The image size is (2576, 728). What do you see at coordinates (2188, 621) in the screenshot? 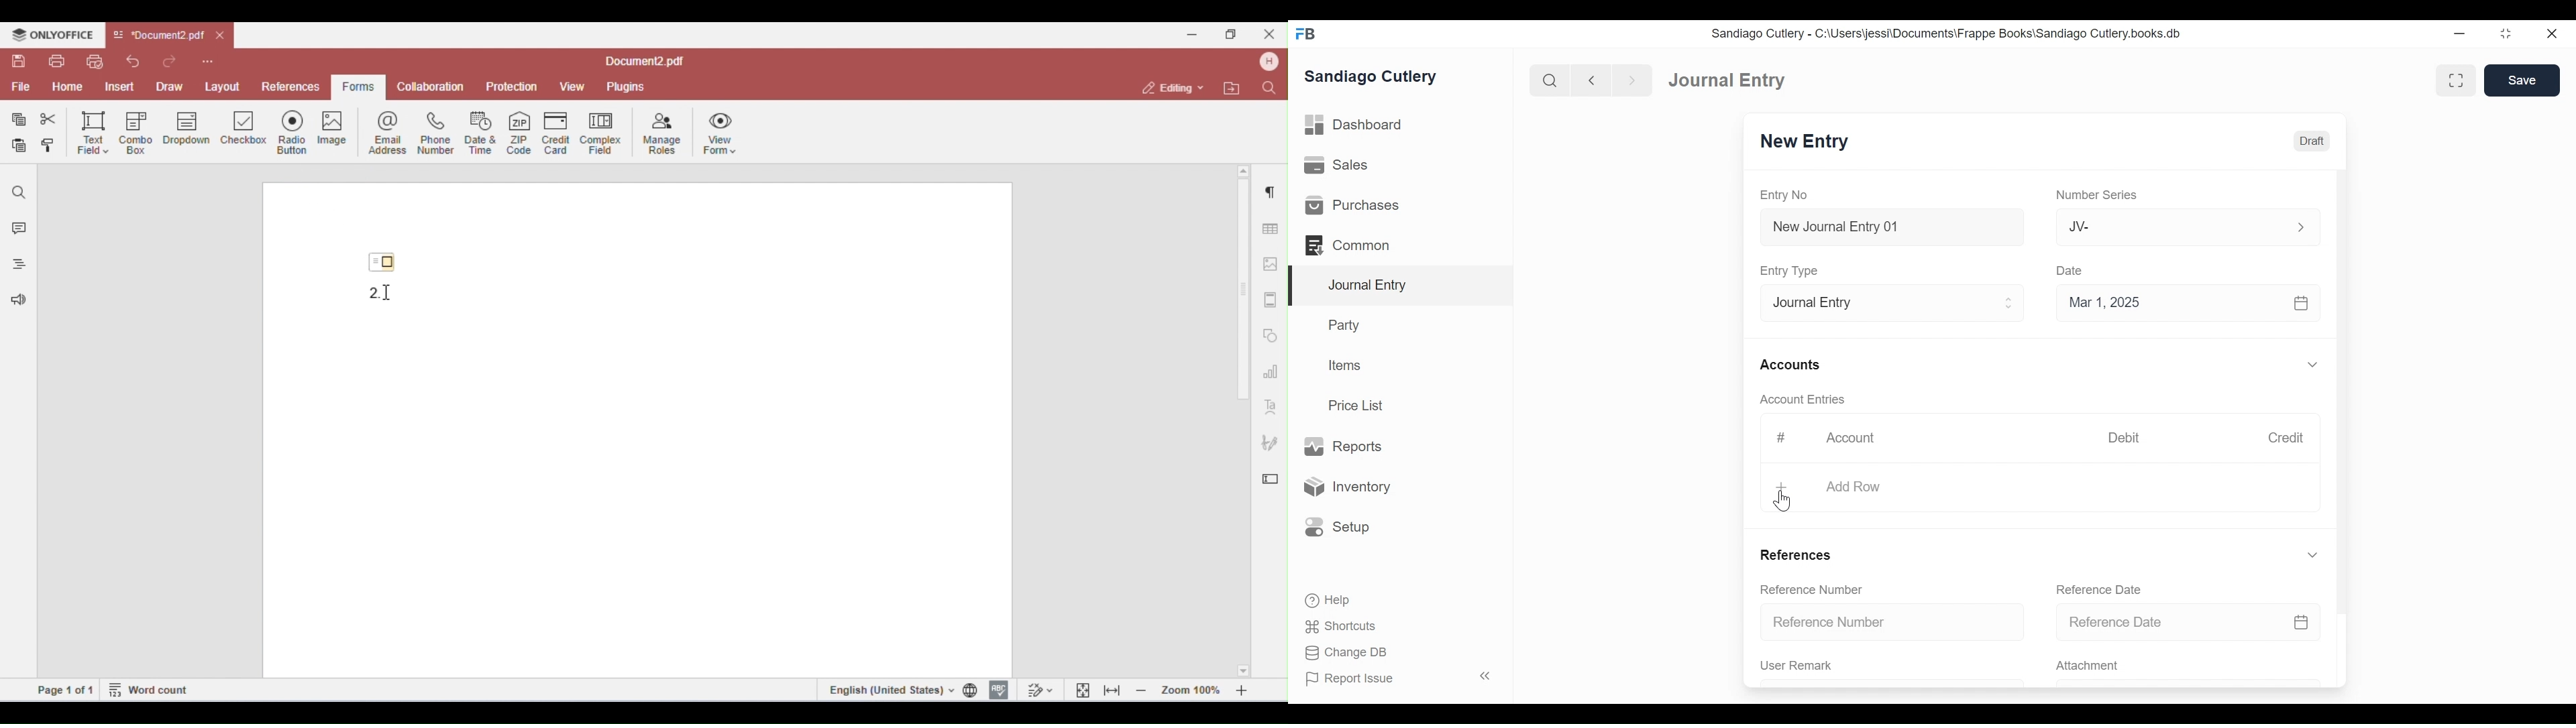
I see `Reference Date` at bounding box center [2188, 621].